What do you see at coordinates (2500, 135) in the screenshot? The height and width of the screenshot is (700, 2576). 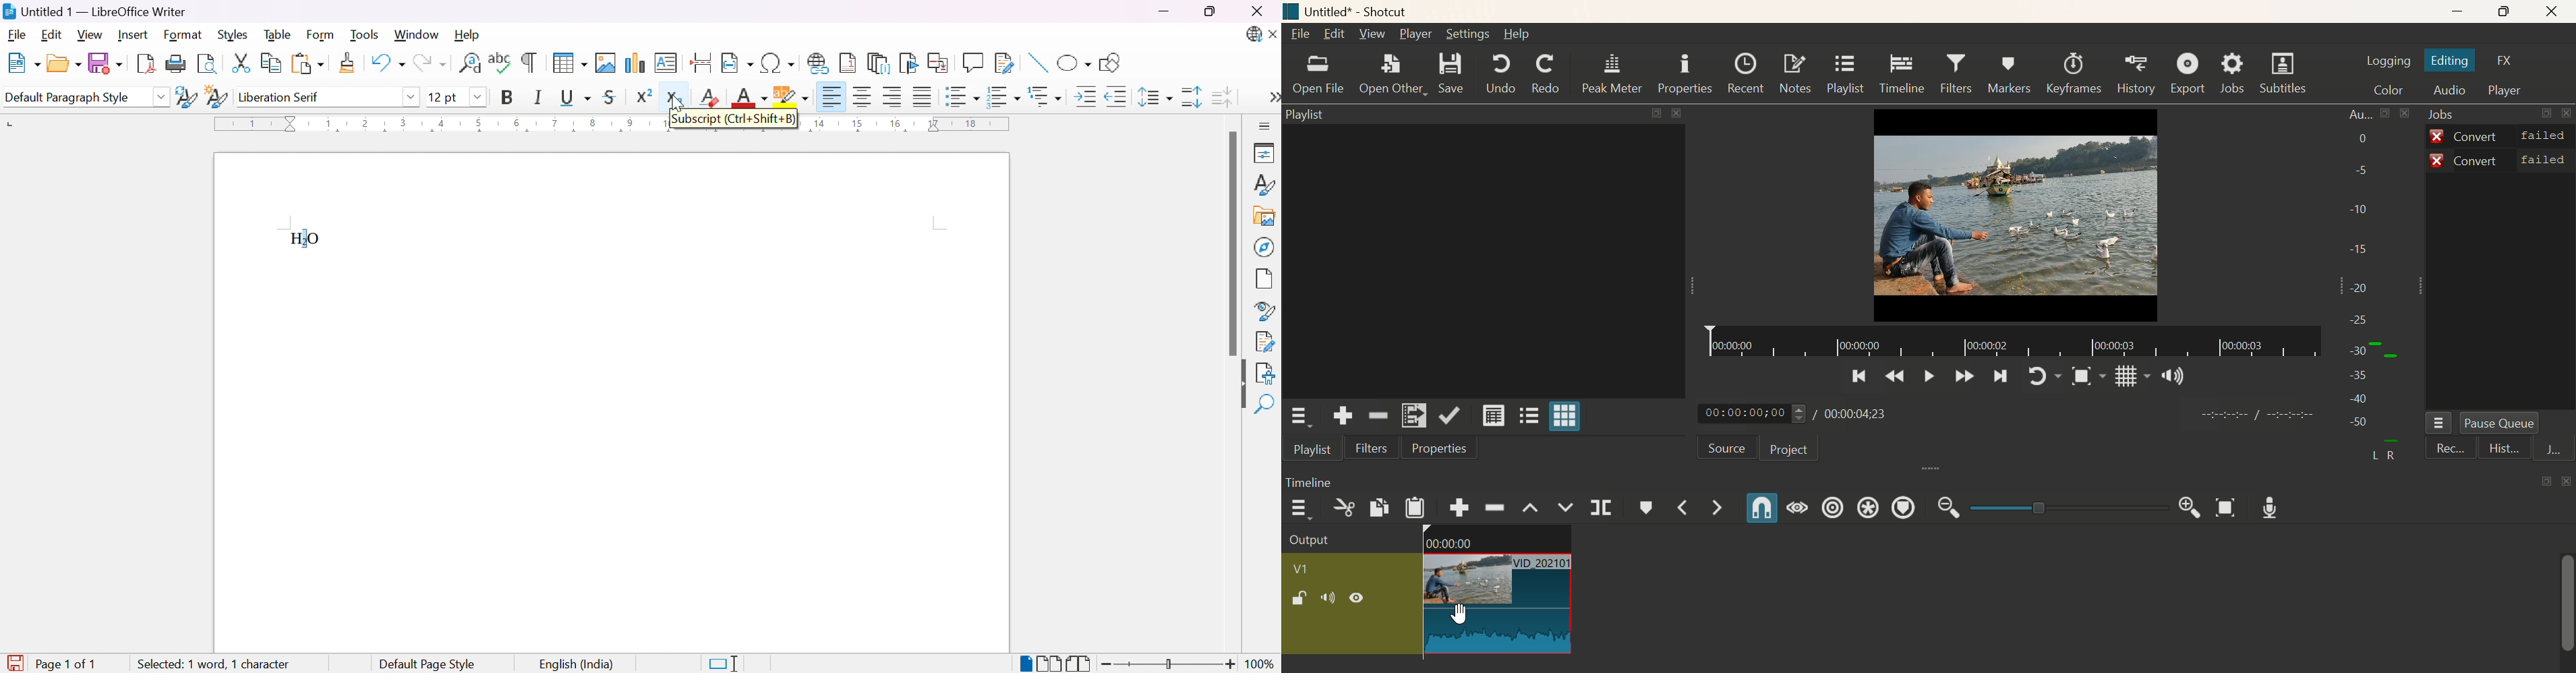 I see `Convert` at bounding box center [2500, 135].